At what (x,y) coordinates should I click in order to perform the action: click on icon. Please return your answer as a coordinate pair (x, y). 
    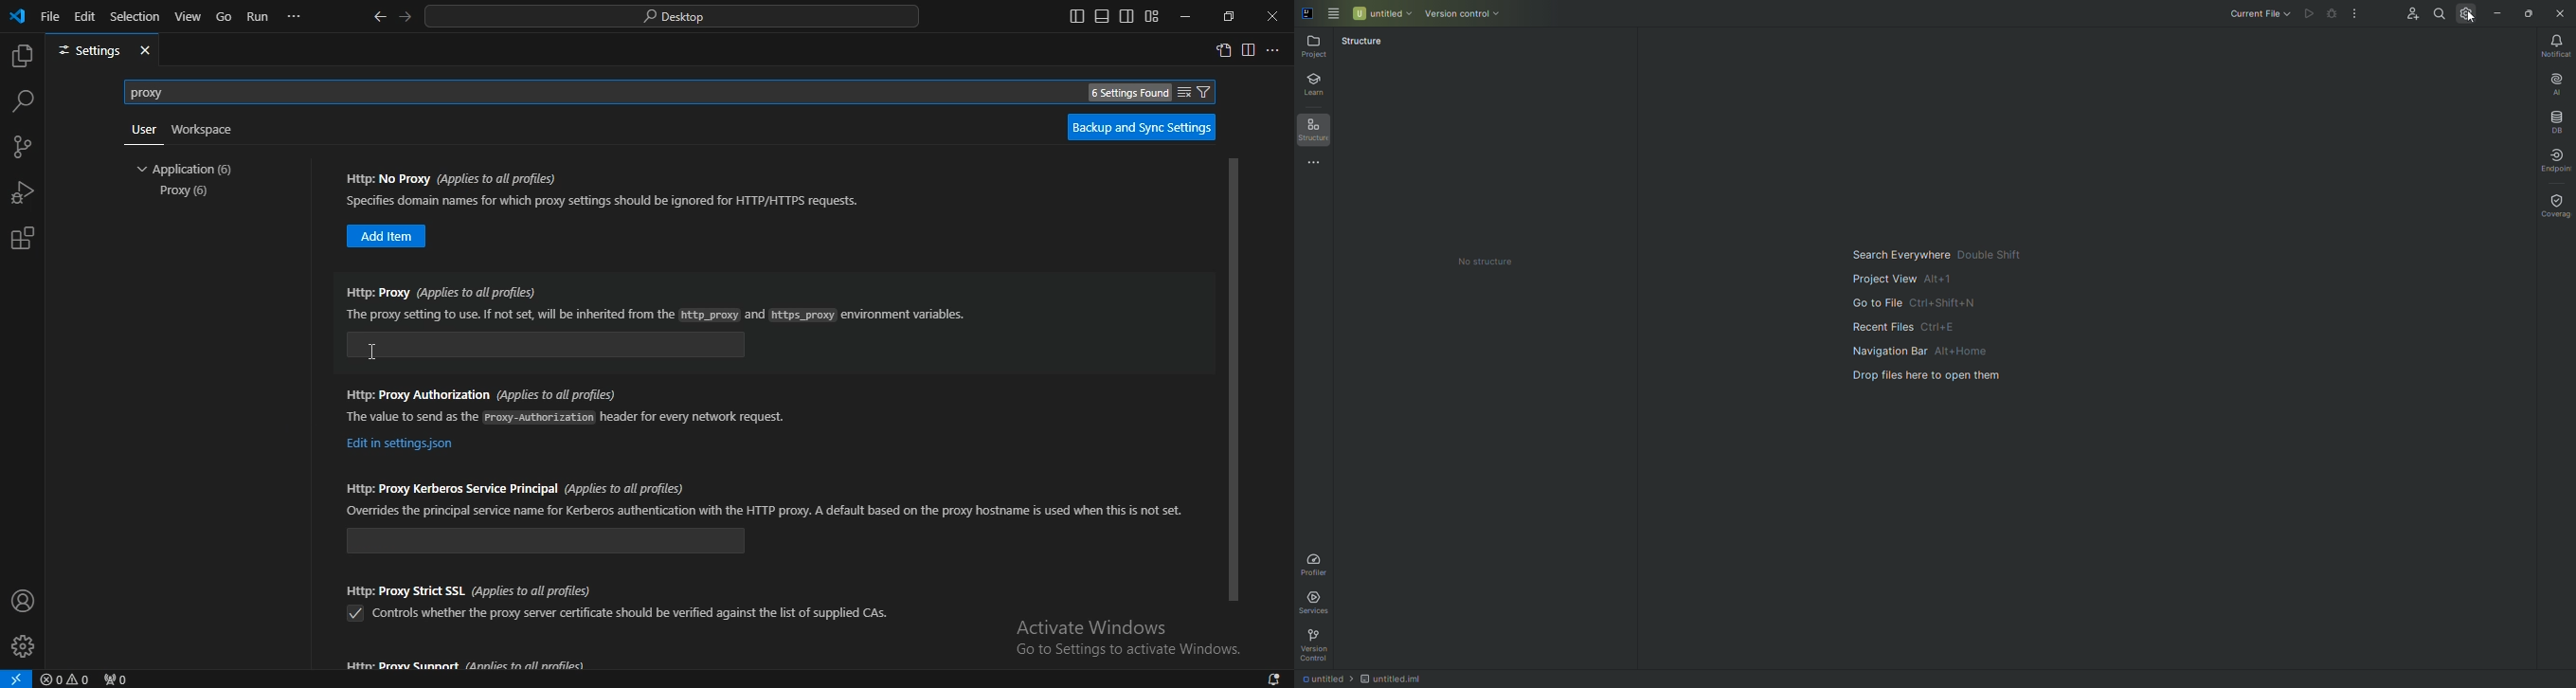
    Looking at the image, I should click on (19, 18).